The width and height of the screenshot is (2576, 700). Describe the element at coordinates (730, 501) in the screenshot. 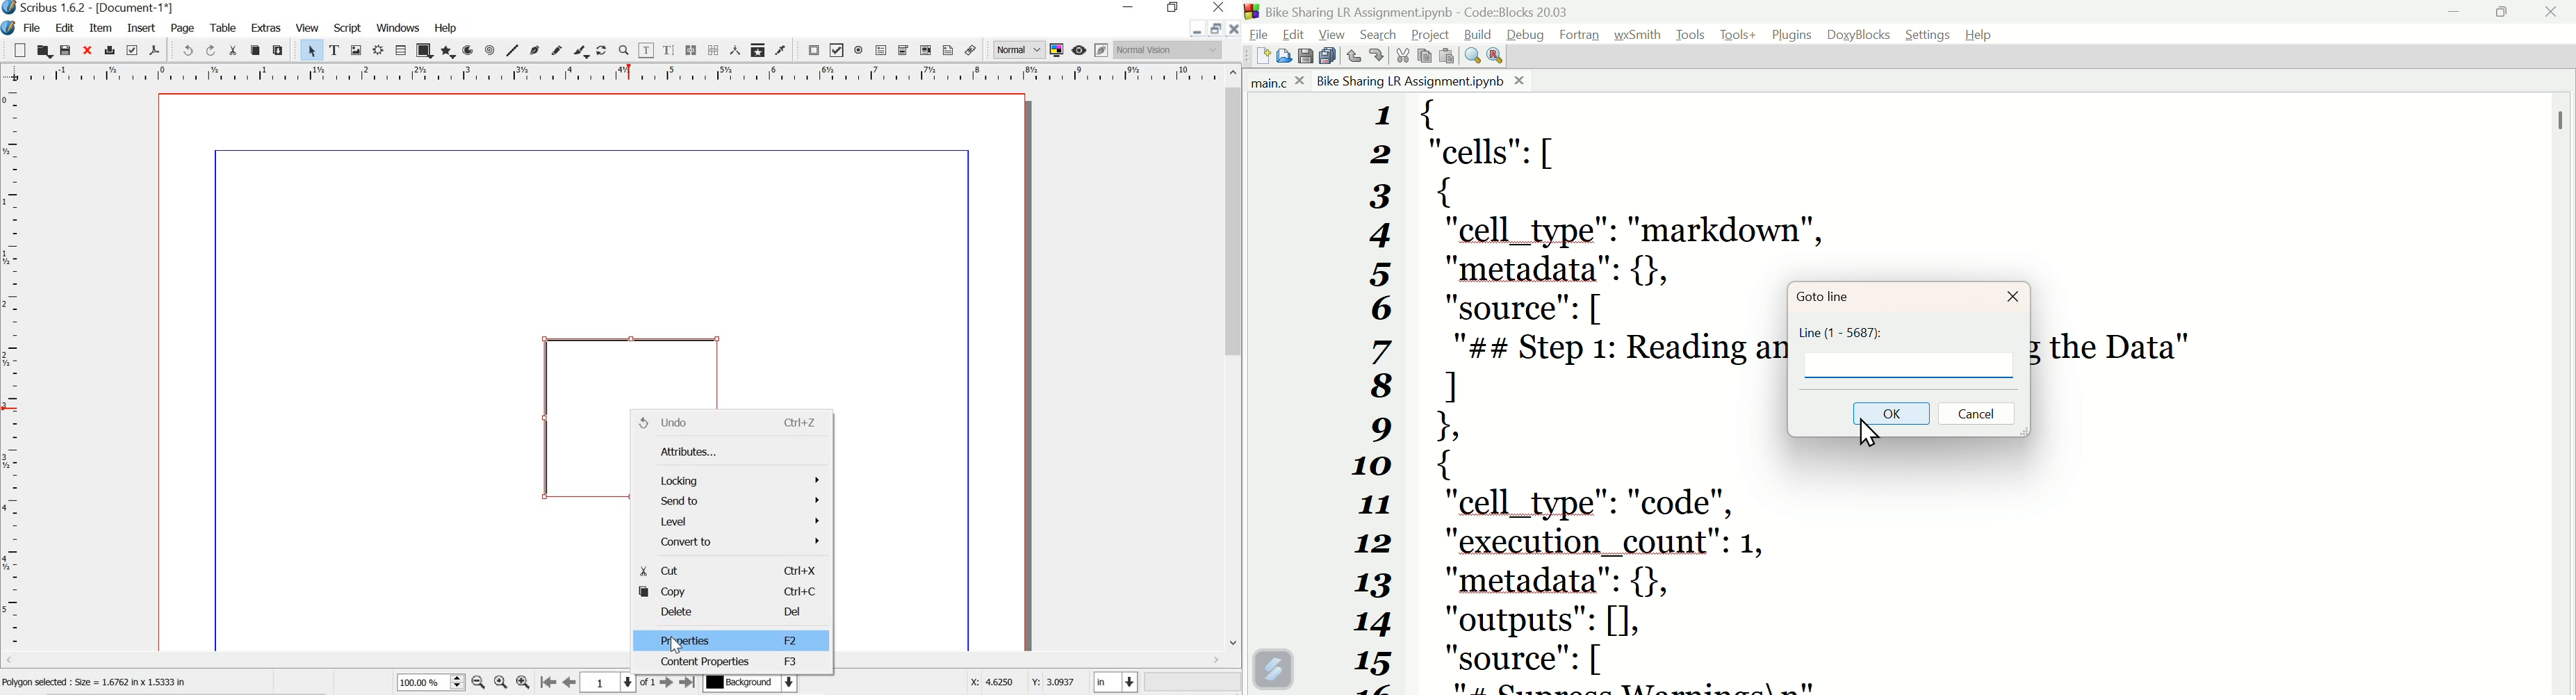

I see `send to` at that location.